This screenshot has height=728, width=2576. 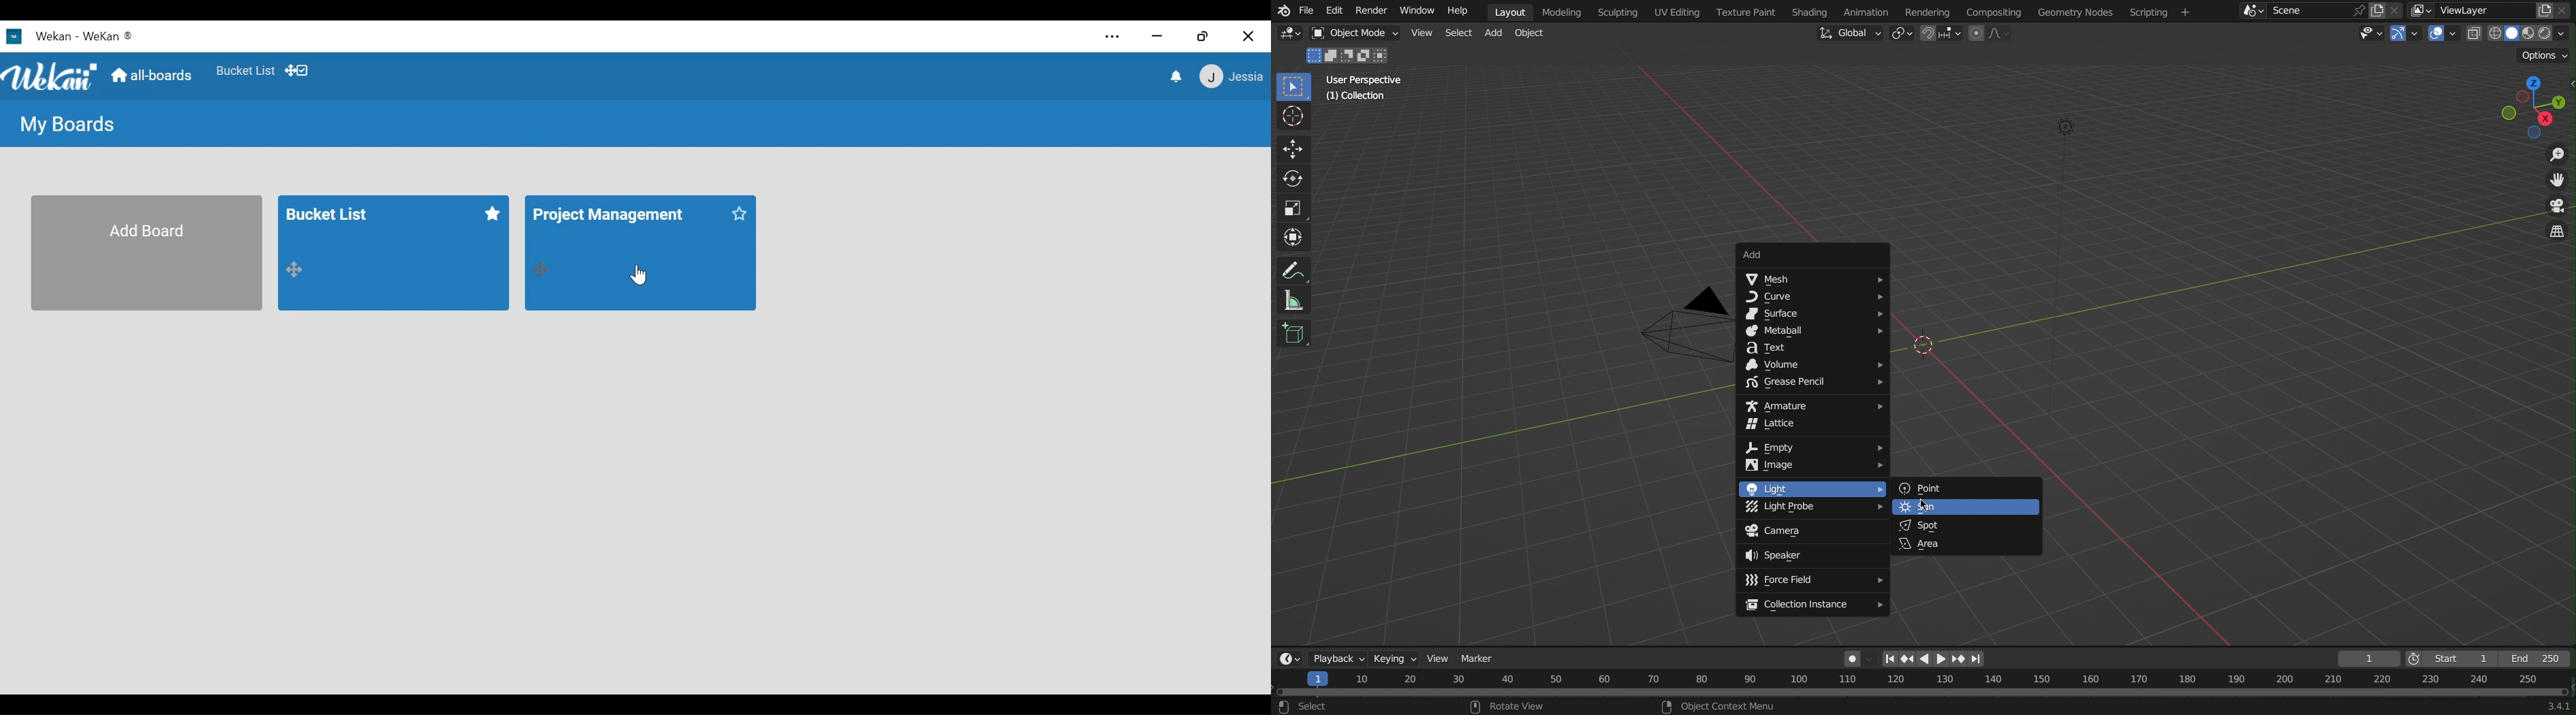 What do you see at coordinates (1902, 35) in the screenshot?
I see `Transform Pivot Point` at bounding box center [1902, 35].